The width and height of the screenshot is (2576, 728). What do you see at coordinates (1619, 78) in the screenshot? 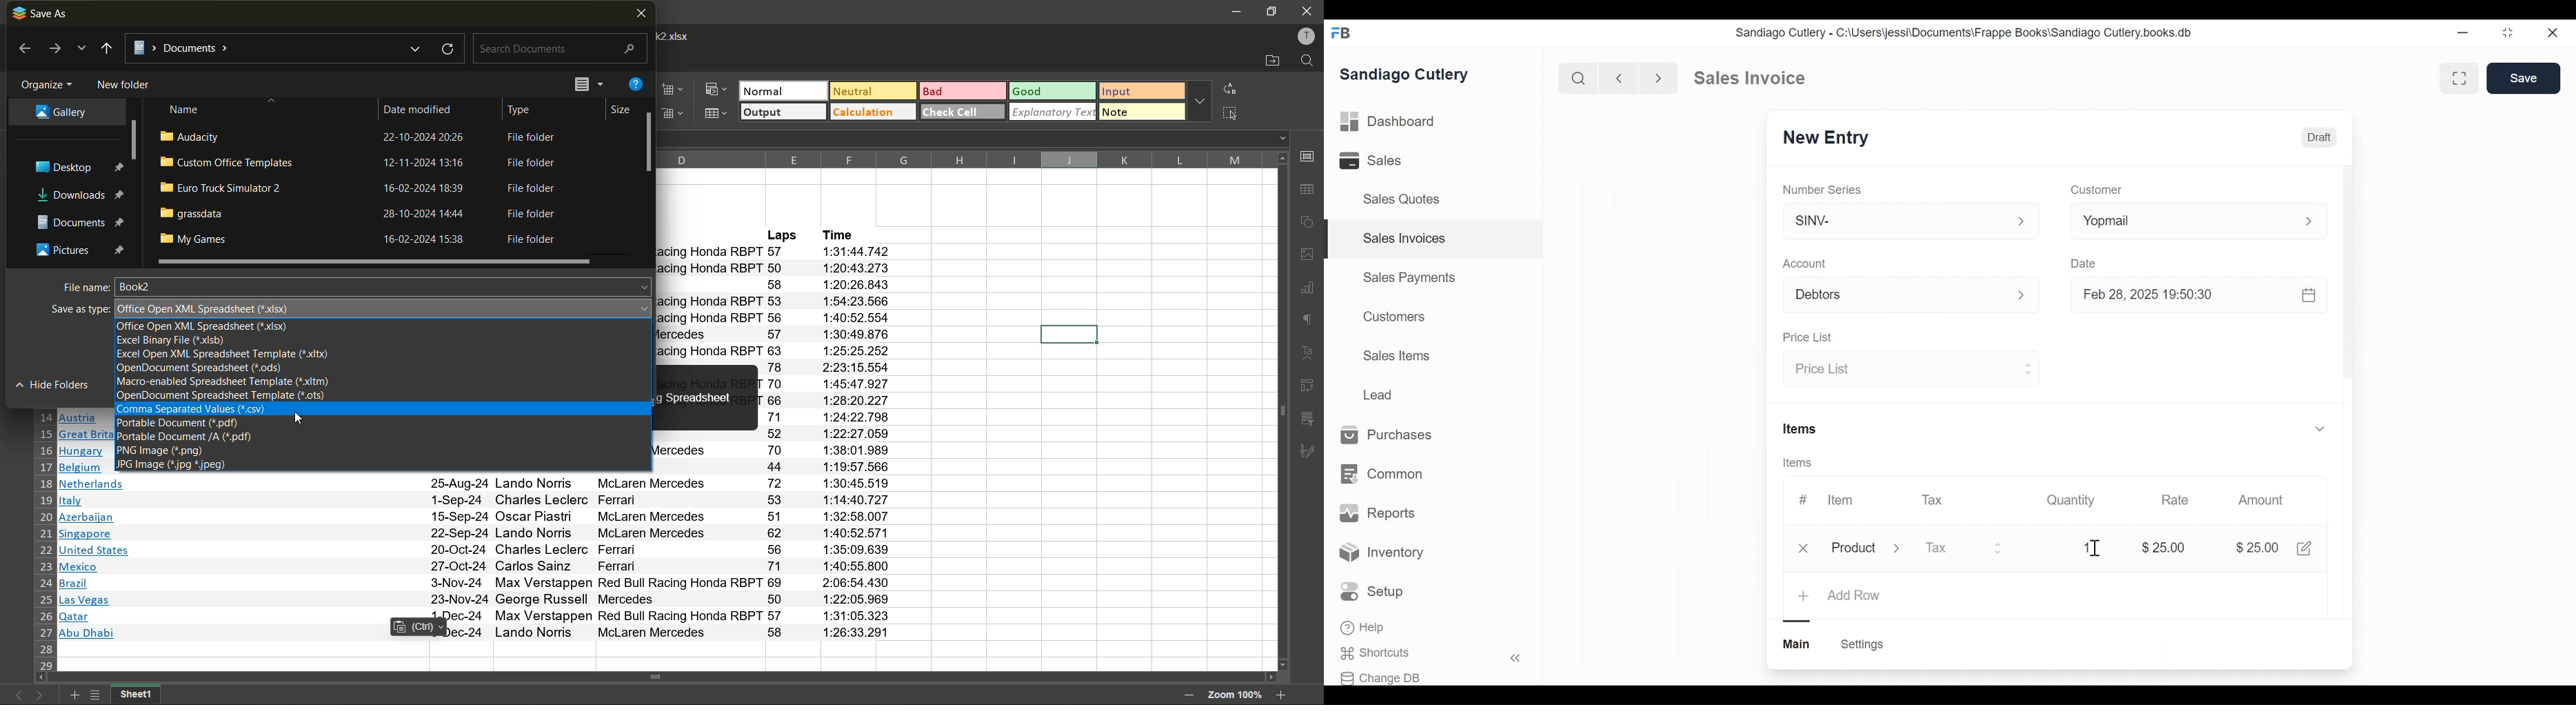
I see `backward` at bounding box center [1619, 78].